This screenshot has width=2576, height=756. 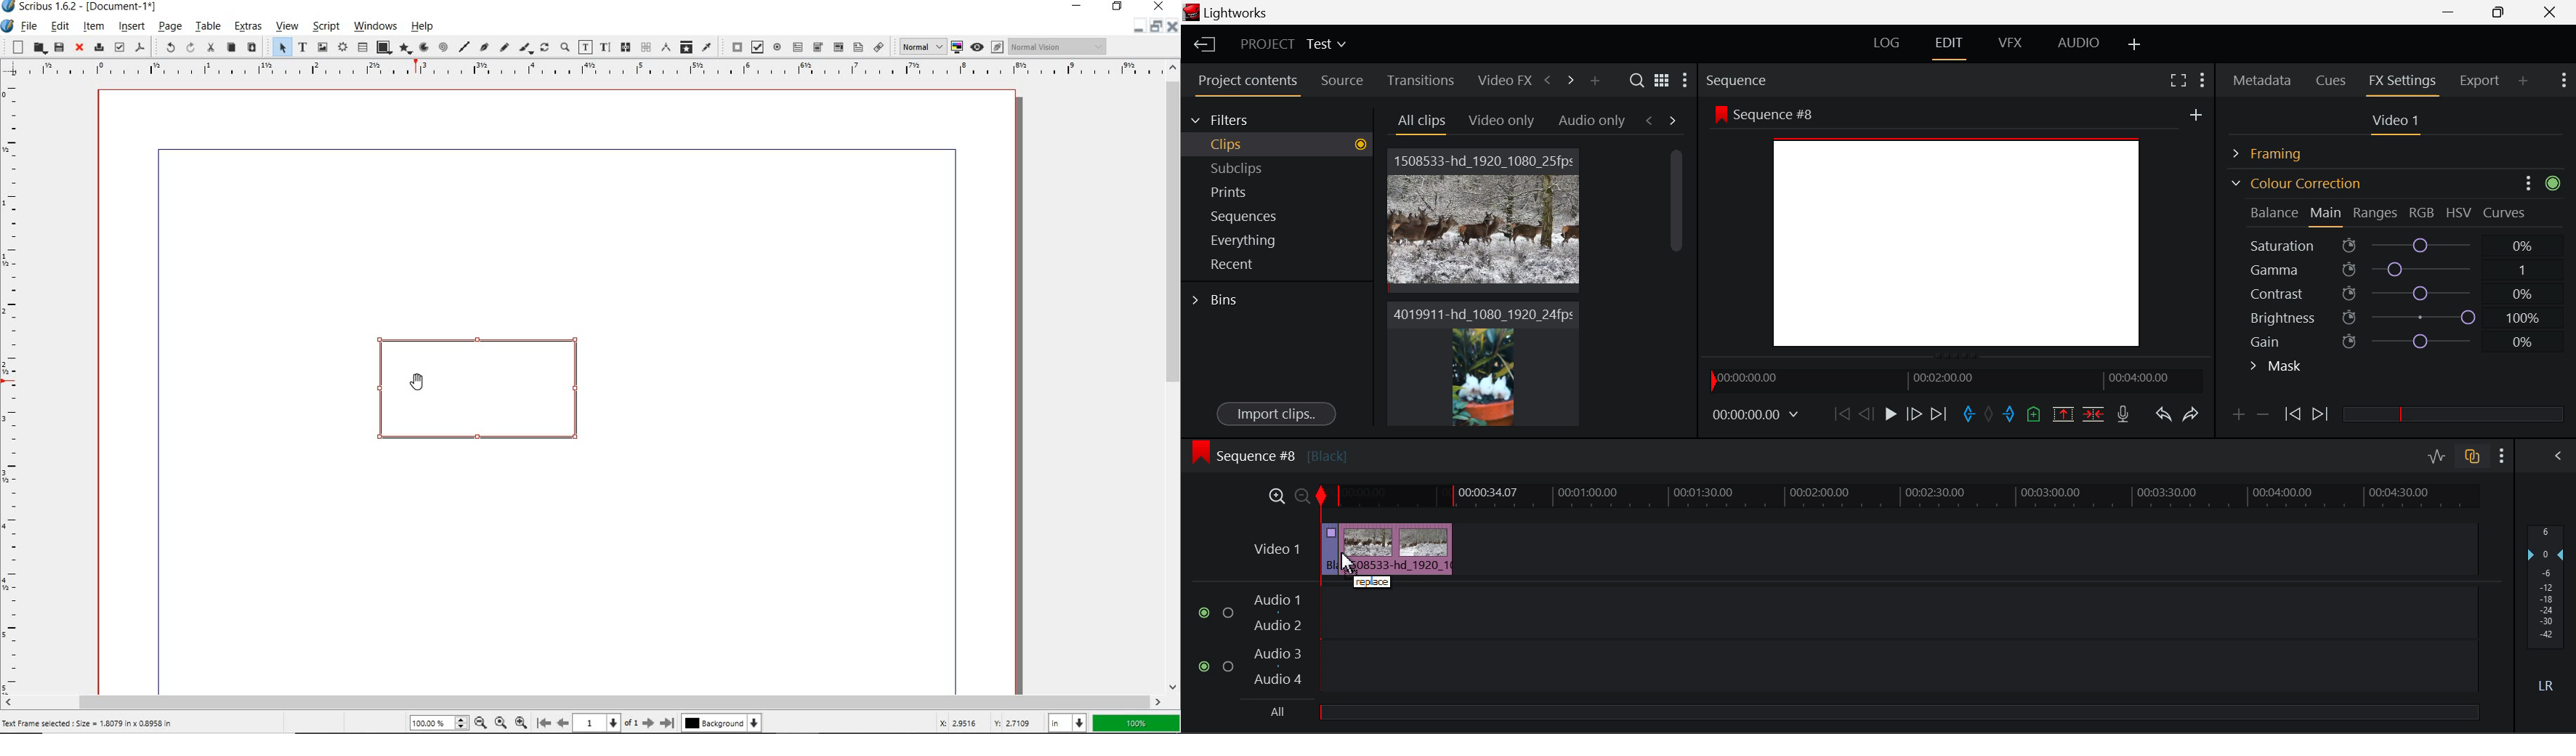 What do you see at coordinates (300, 47) in the screenshot?
I see `text frame` at bounding box center [300, 47].